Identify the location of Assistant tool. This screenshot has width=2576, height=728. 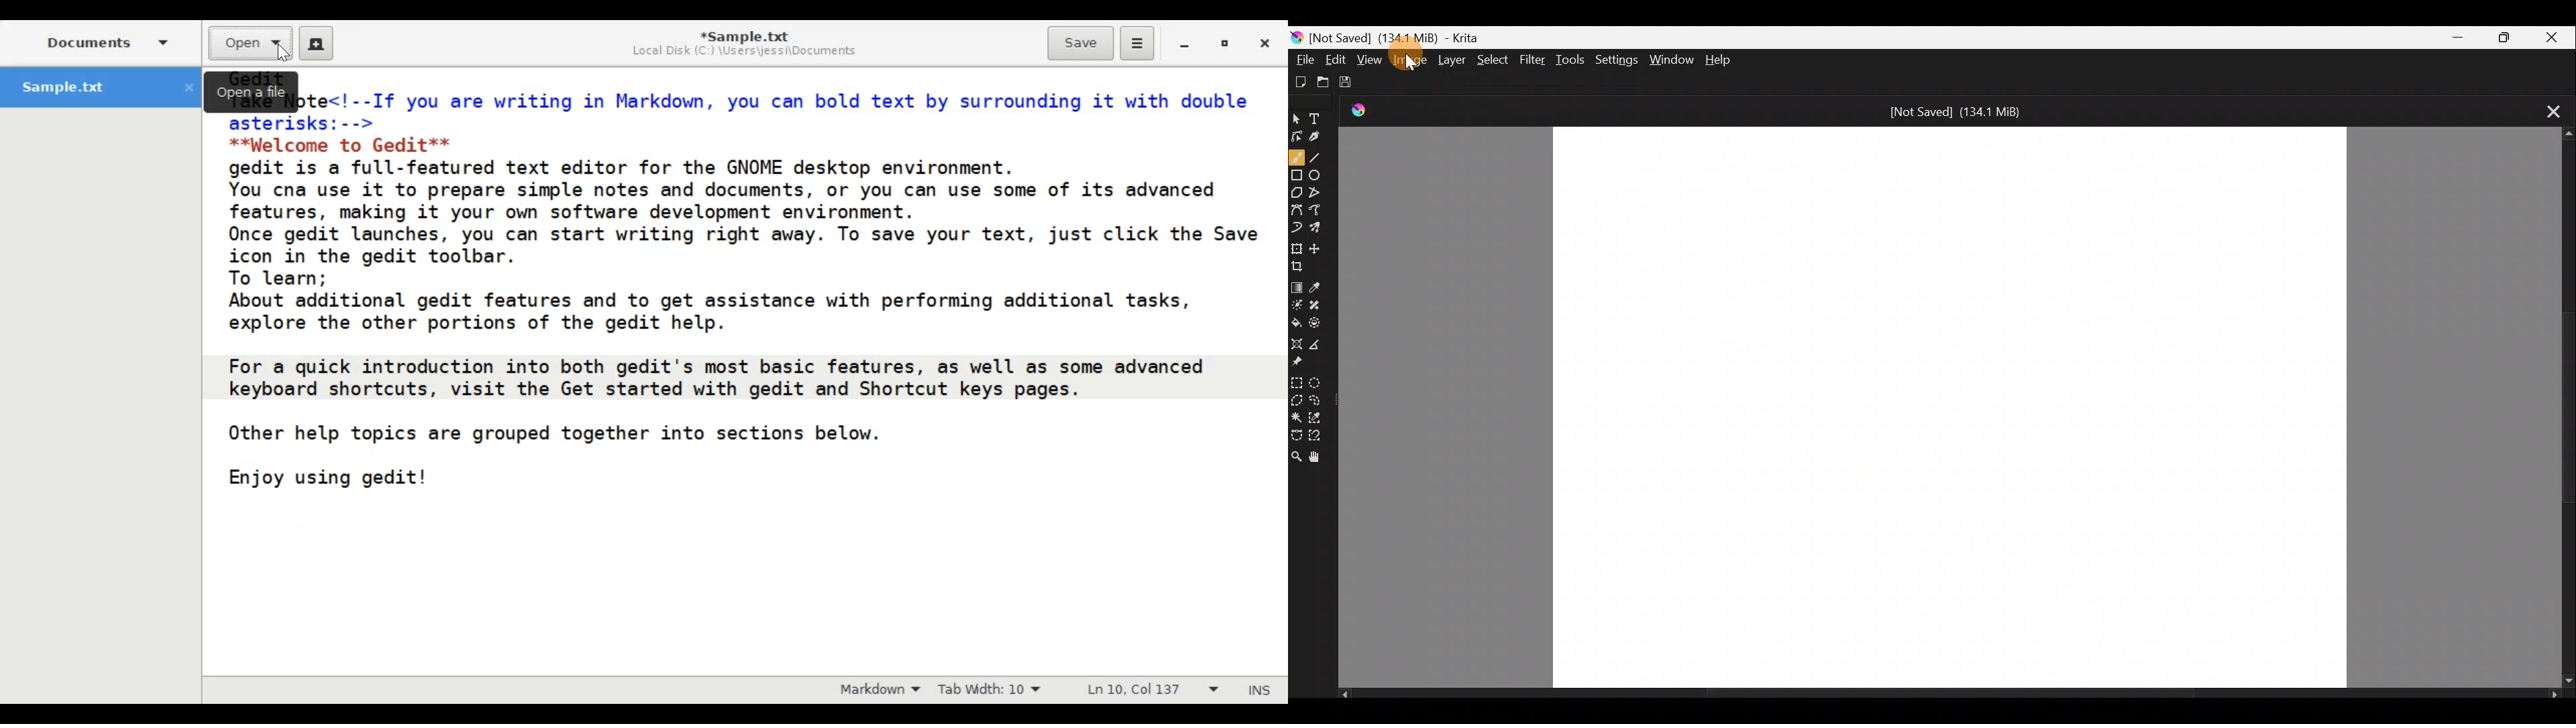
(1296, 341).